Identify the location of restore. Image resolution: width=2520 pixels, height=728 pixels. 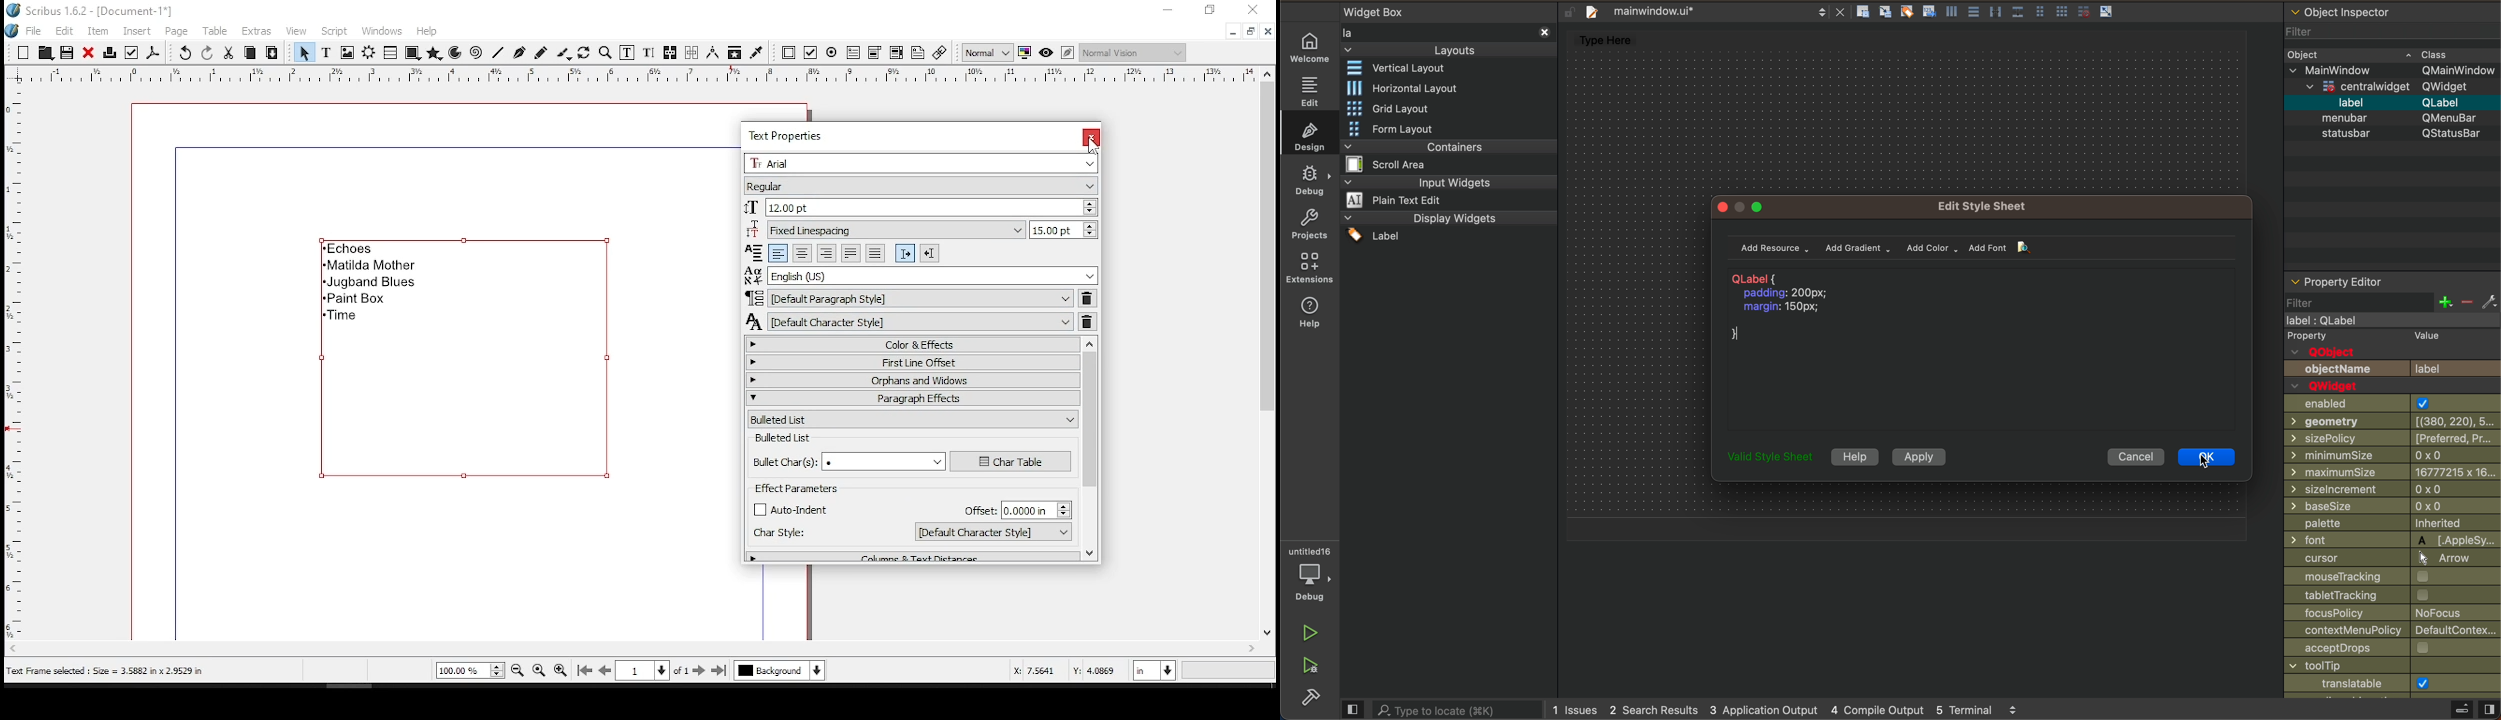
(1211, 10).